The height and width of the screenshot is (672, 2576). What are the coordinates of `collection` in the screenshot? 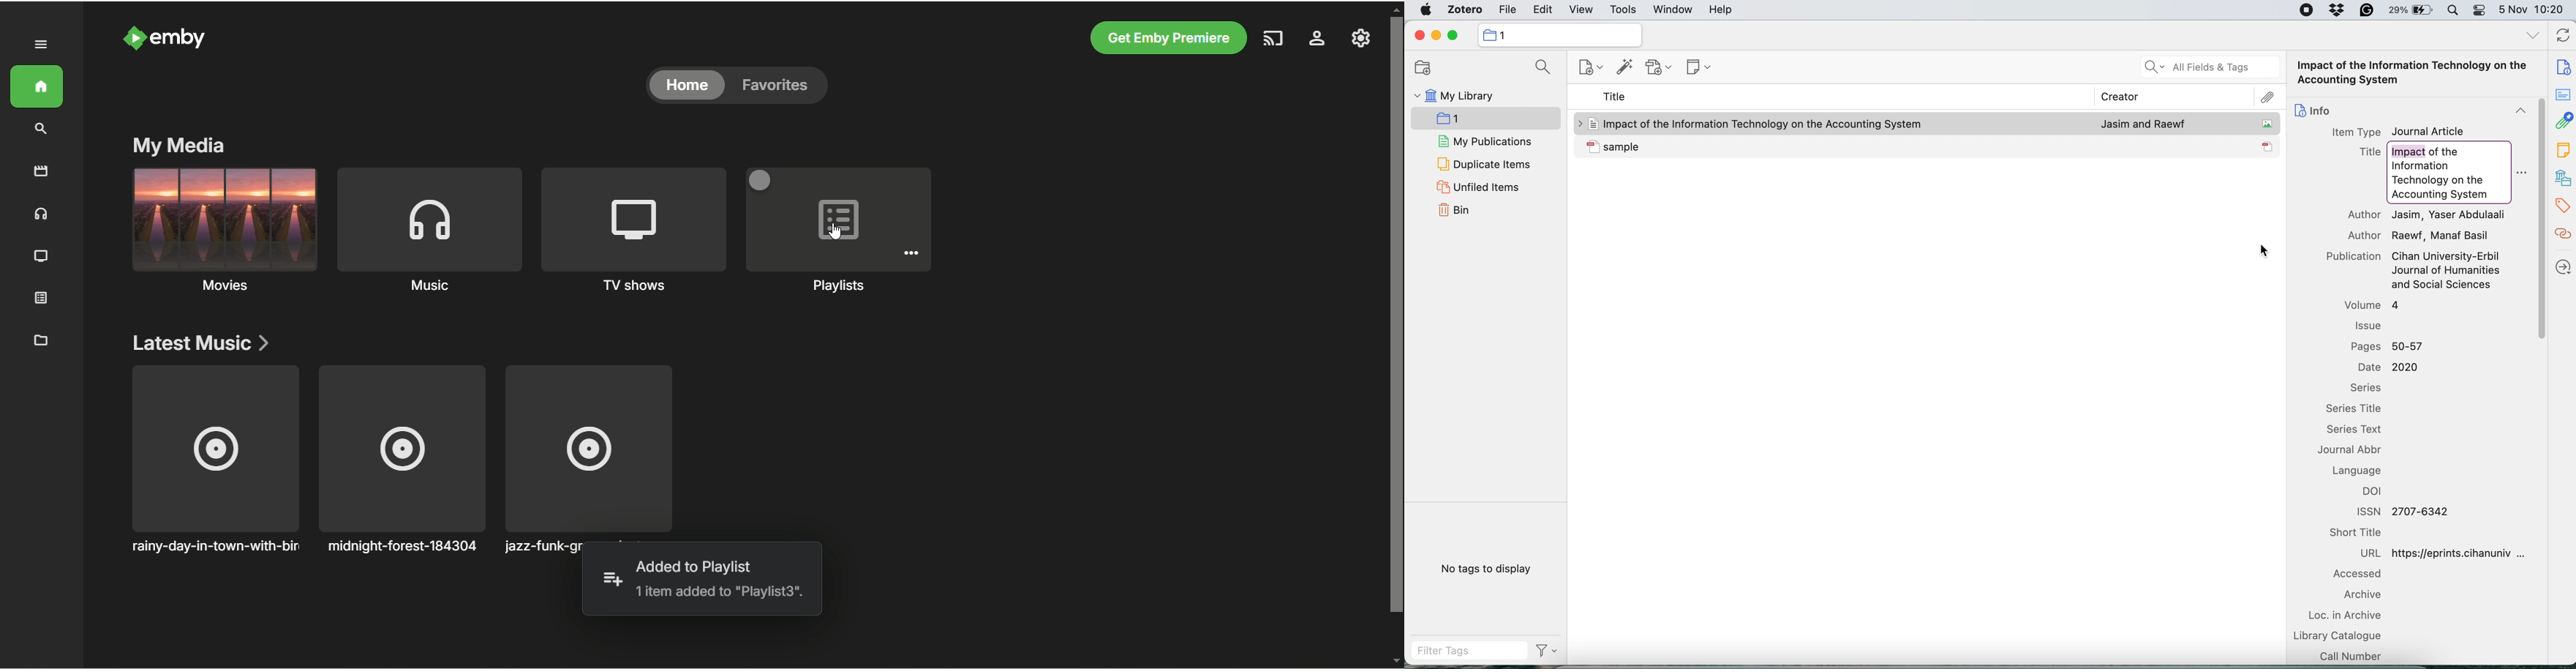 It's located at (1505, 35).